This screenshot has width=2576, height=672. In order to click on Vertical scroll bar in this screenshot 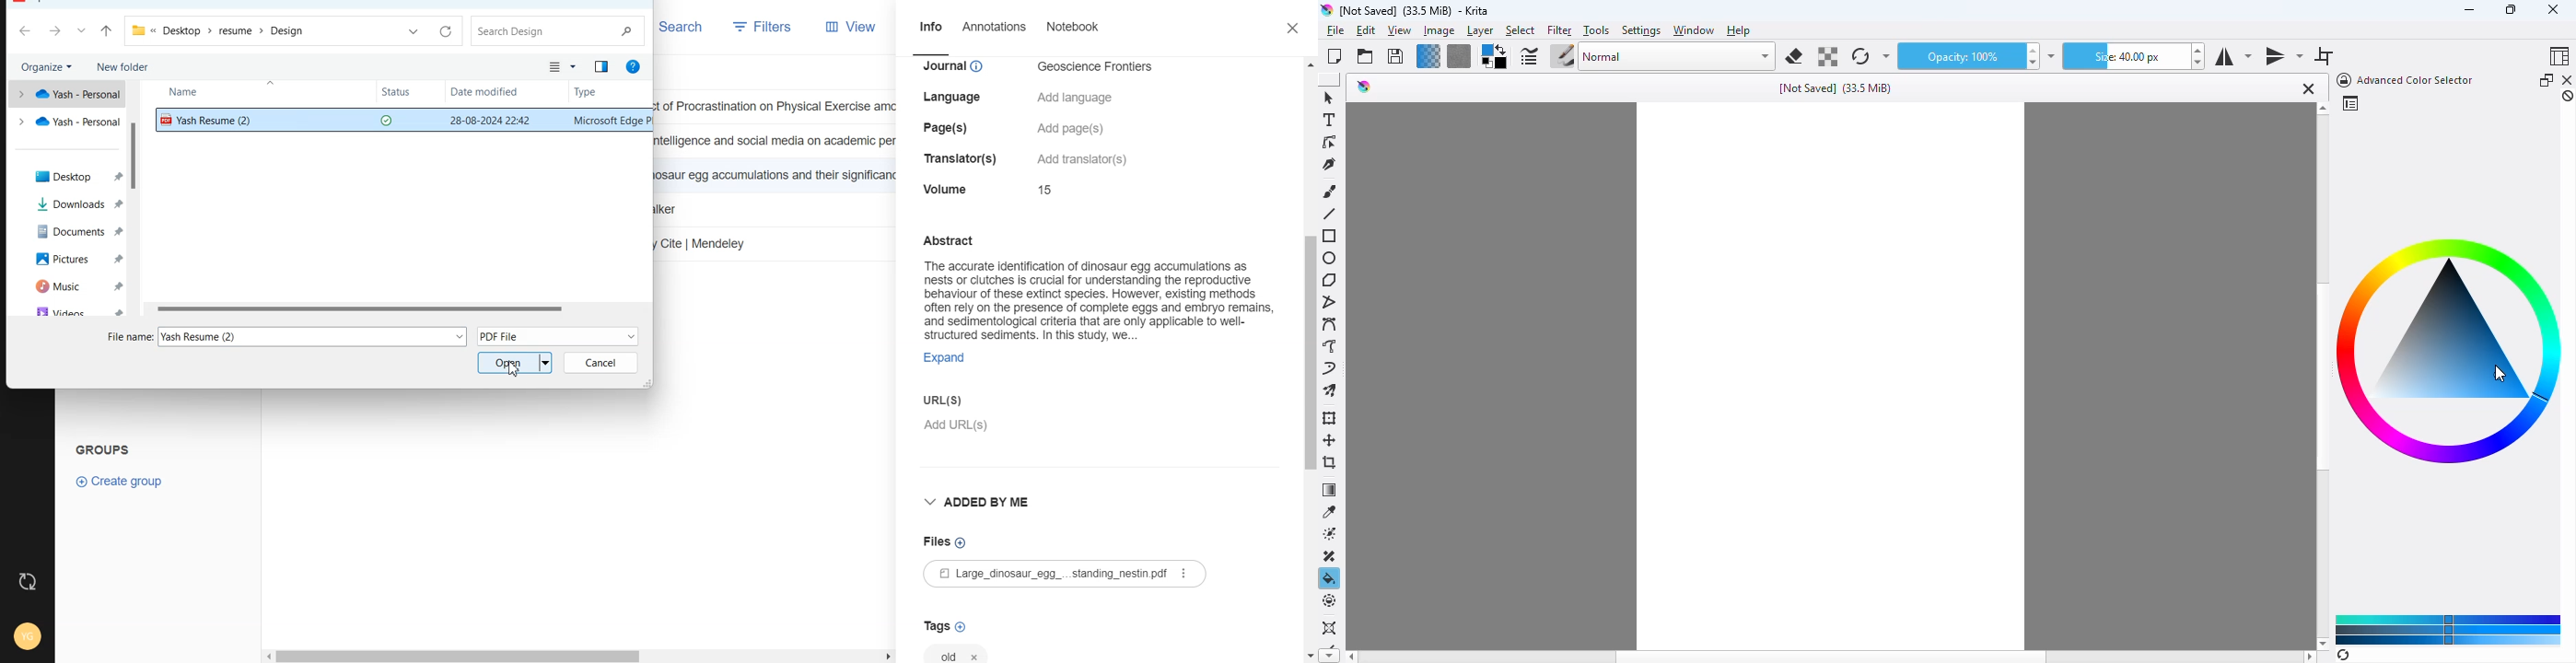, I will do `click(1310, 358)`.